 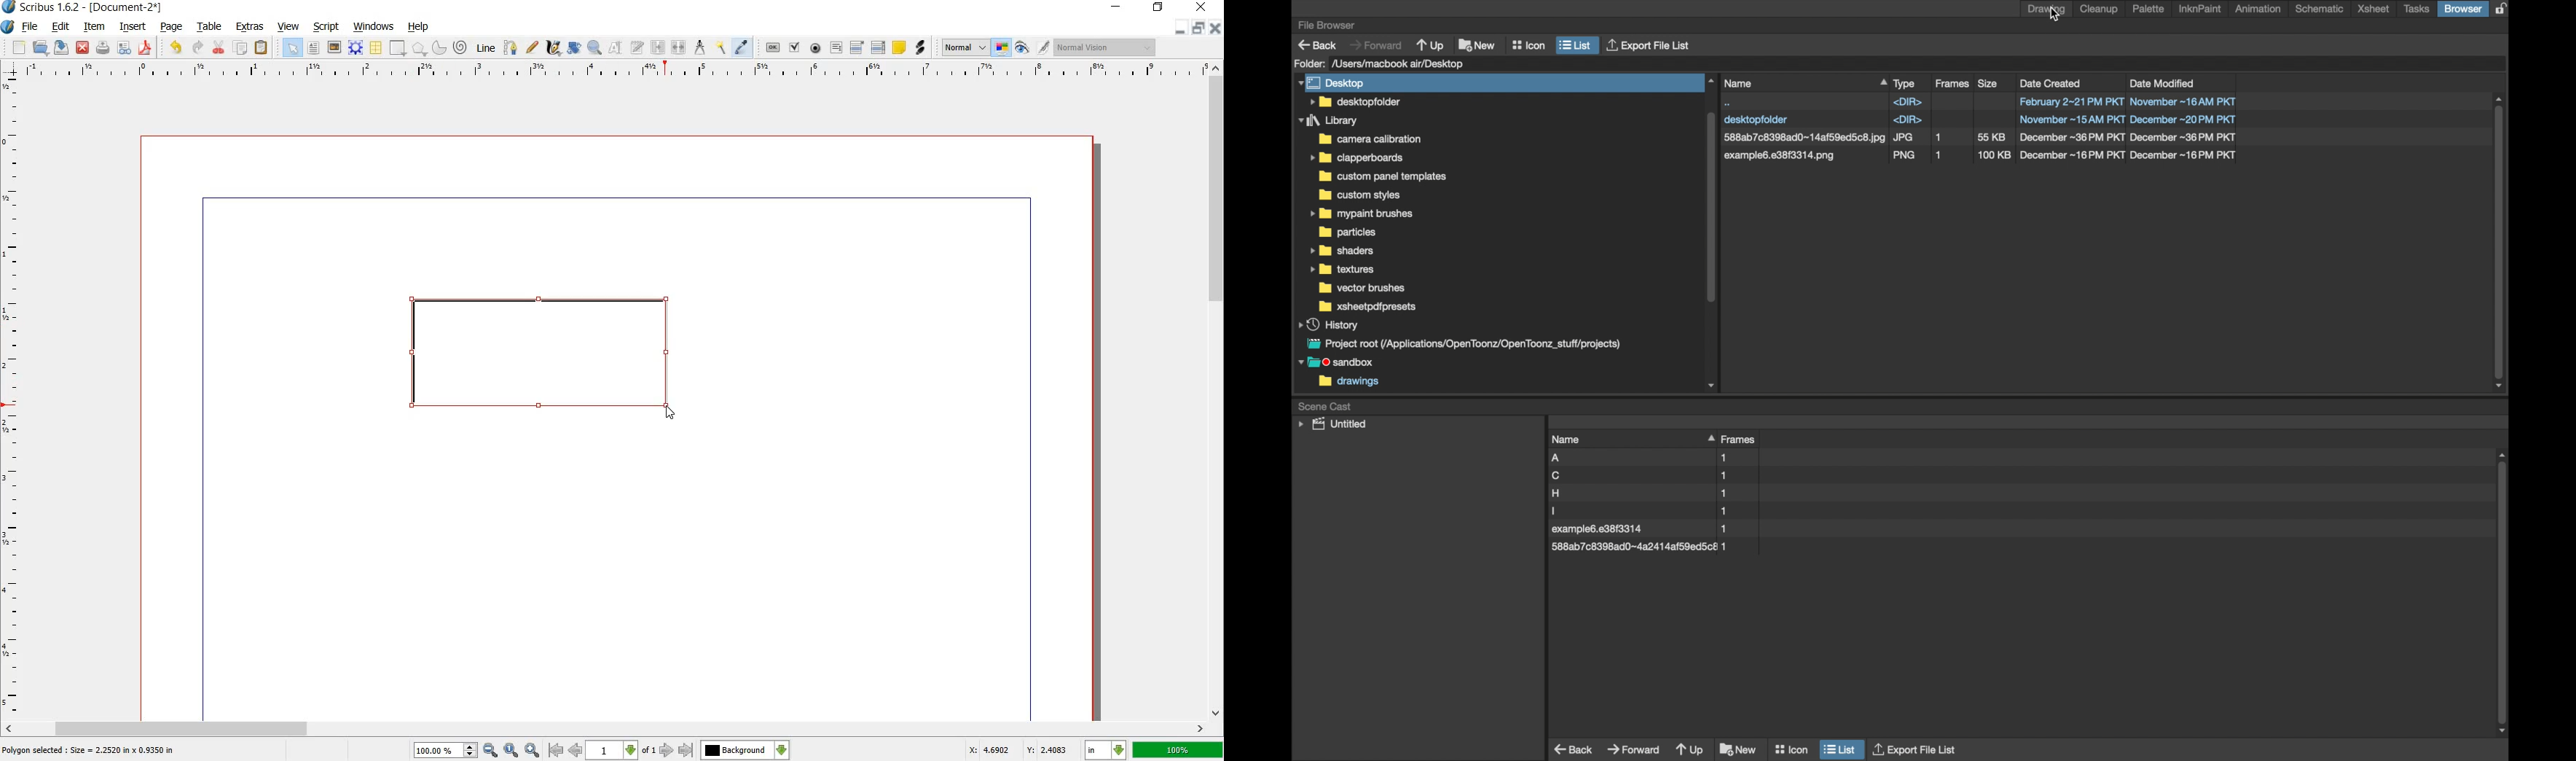 What do you see at coordinates (1182, 28) in the screenshot?
I see `MINIMIZE` at bounding box center [1182, 28].